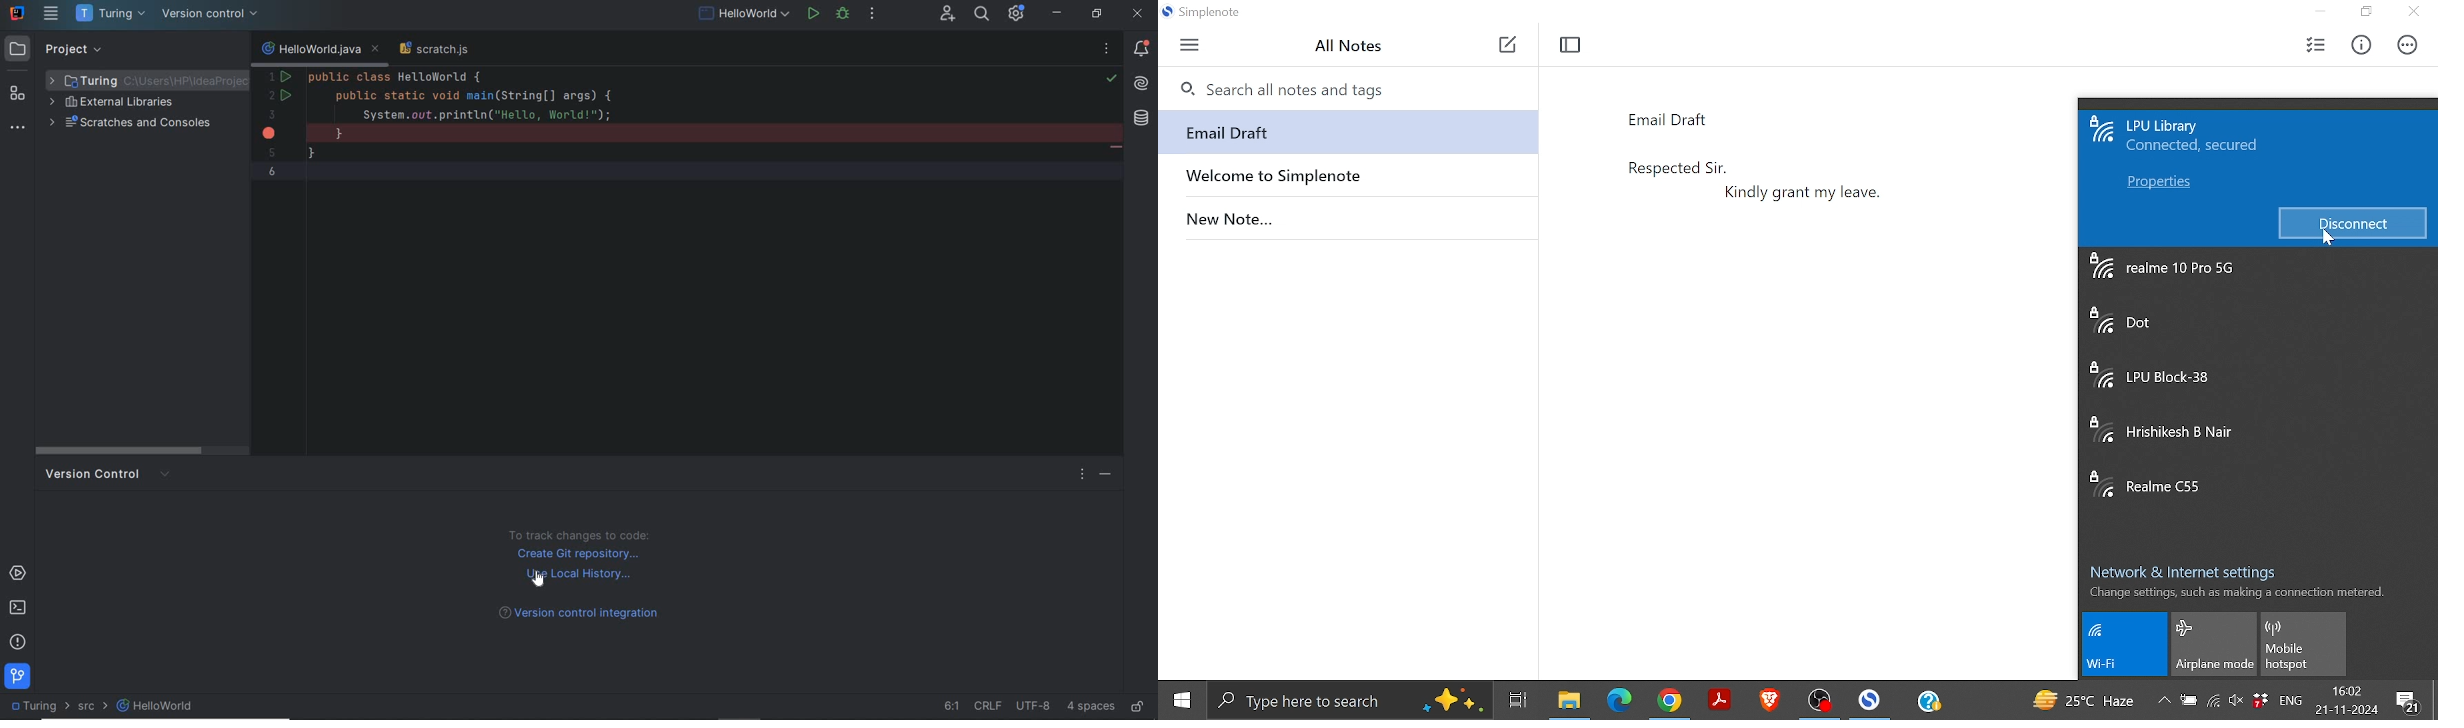  Describe the element at coordinates (2128, 645) in the screenshot. I see `WIFI` at that location.